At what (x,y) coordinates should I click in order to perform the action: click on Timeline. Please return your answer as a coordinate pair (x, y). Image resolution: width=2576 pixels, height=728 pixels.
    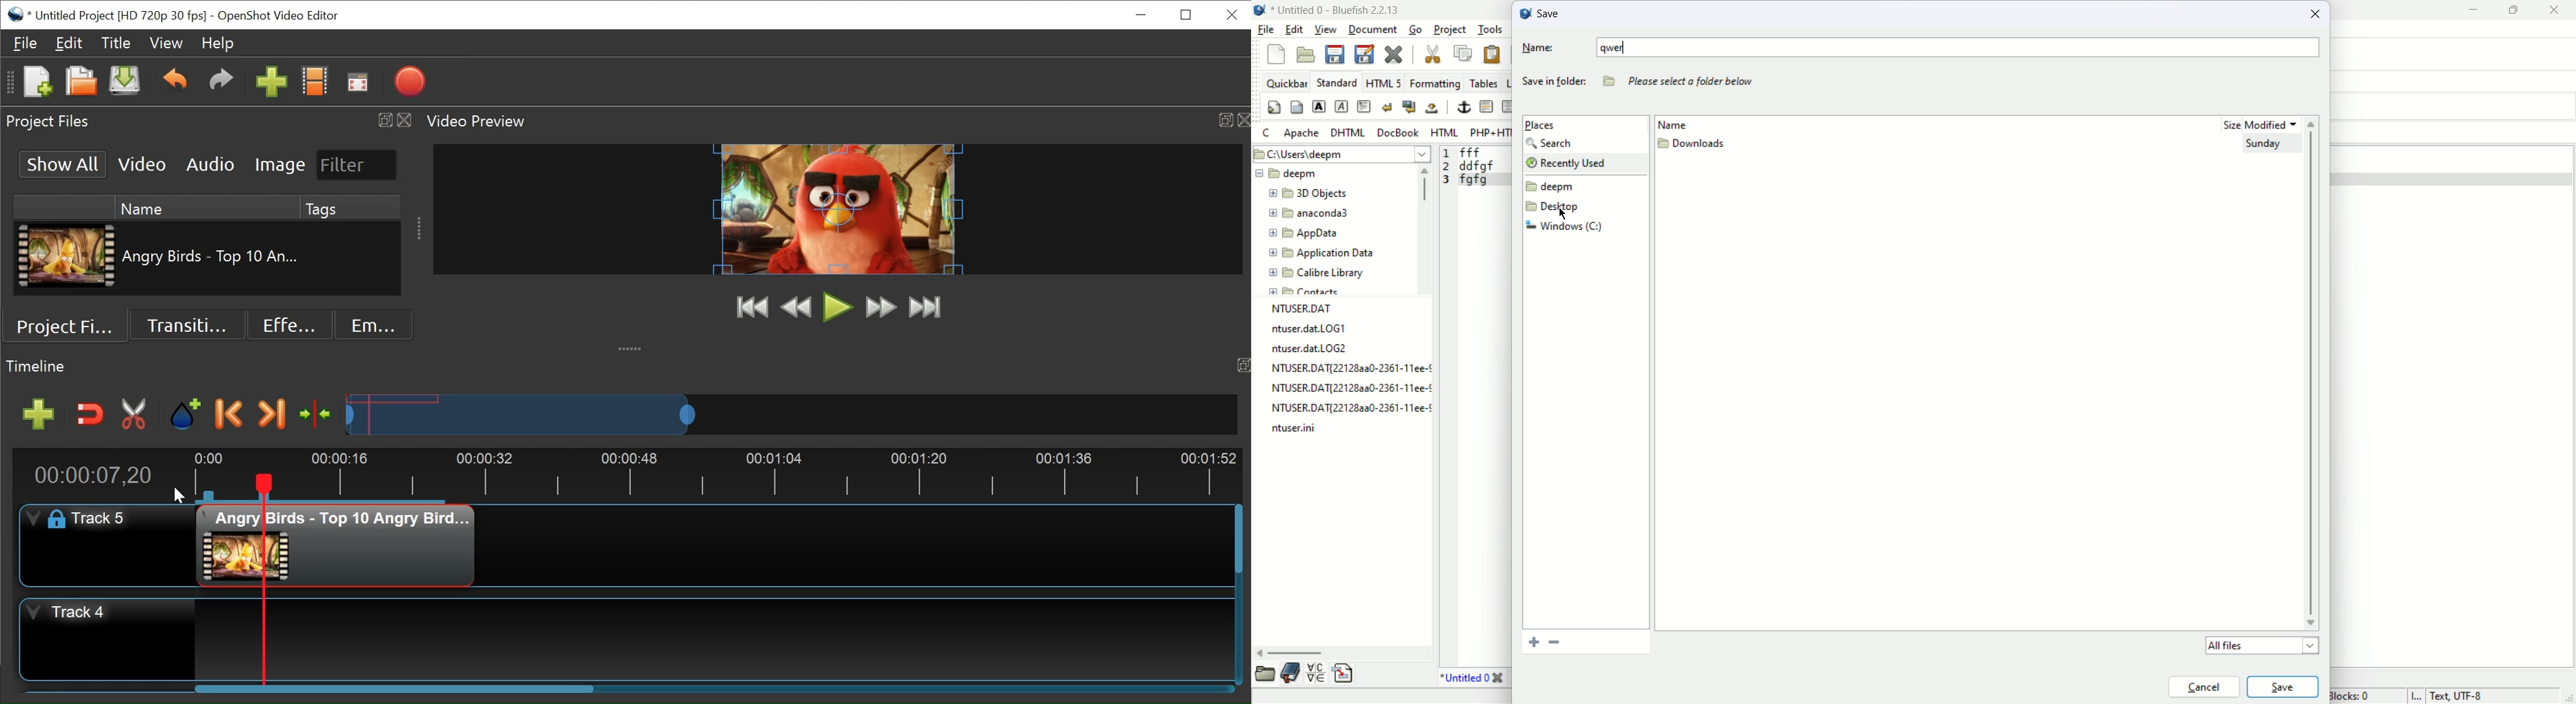
    Looking at the image, I should click on (714, 474).